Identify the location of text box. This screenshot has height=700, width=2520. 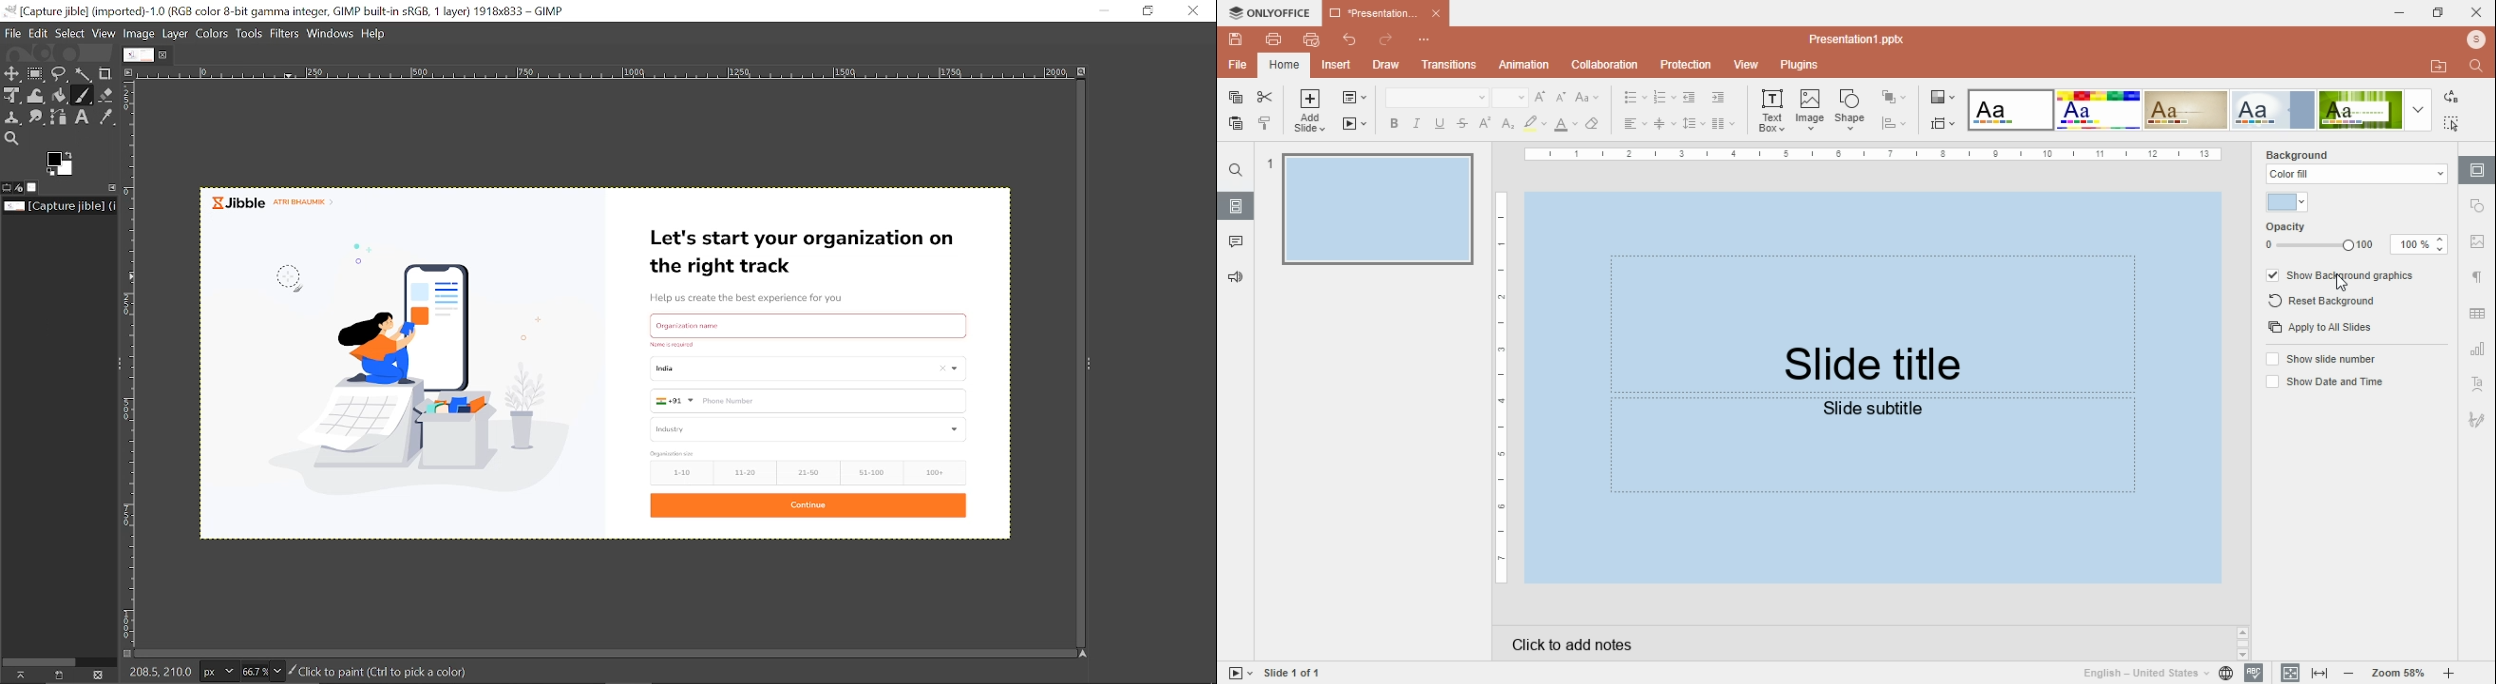
(1772, 112).